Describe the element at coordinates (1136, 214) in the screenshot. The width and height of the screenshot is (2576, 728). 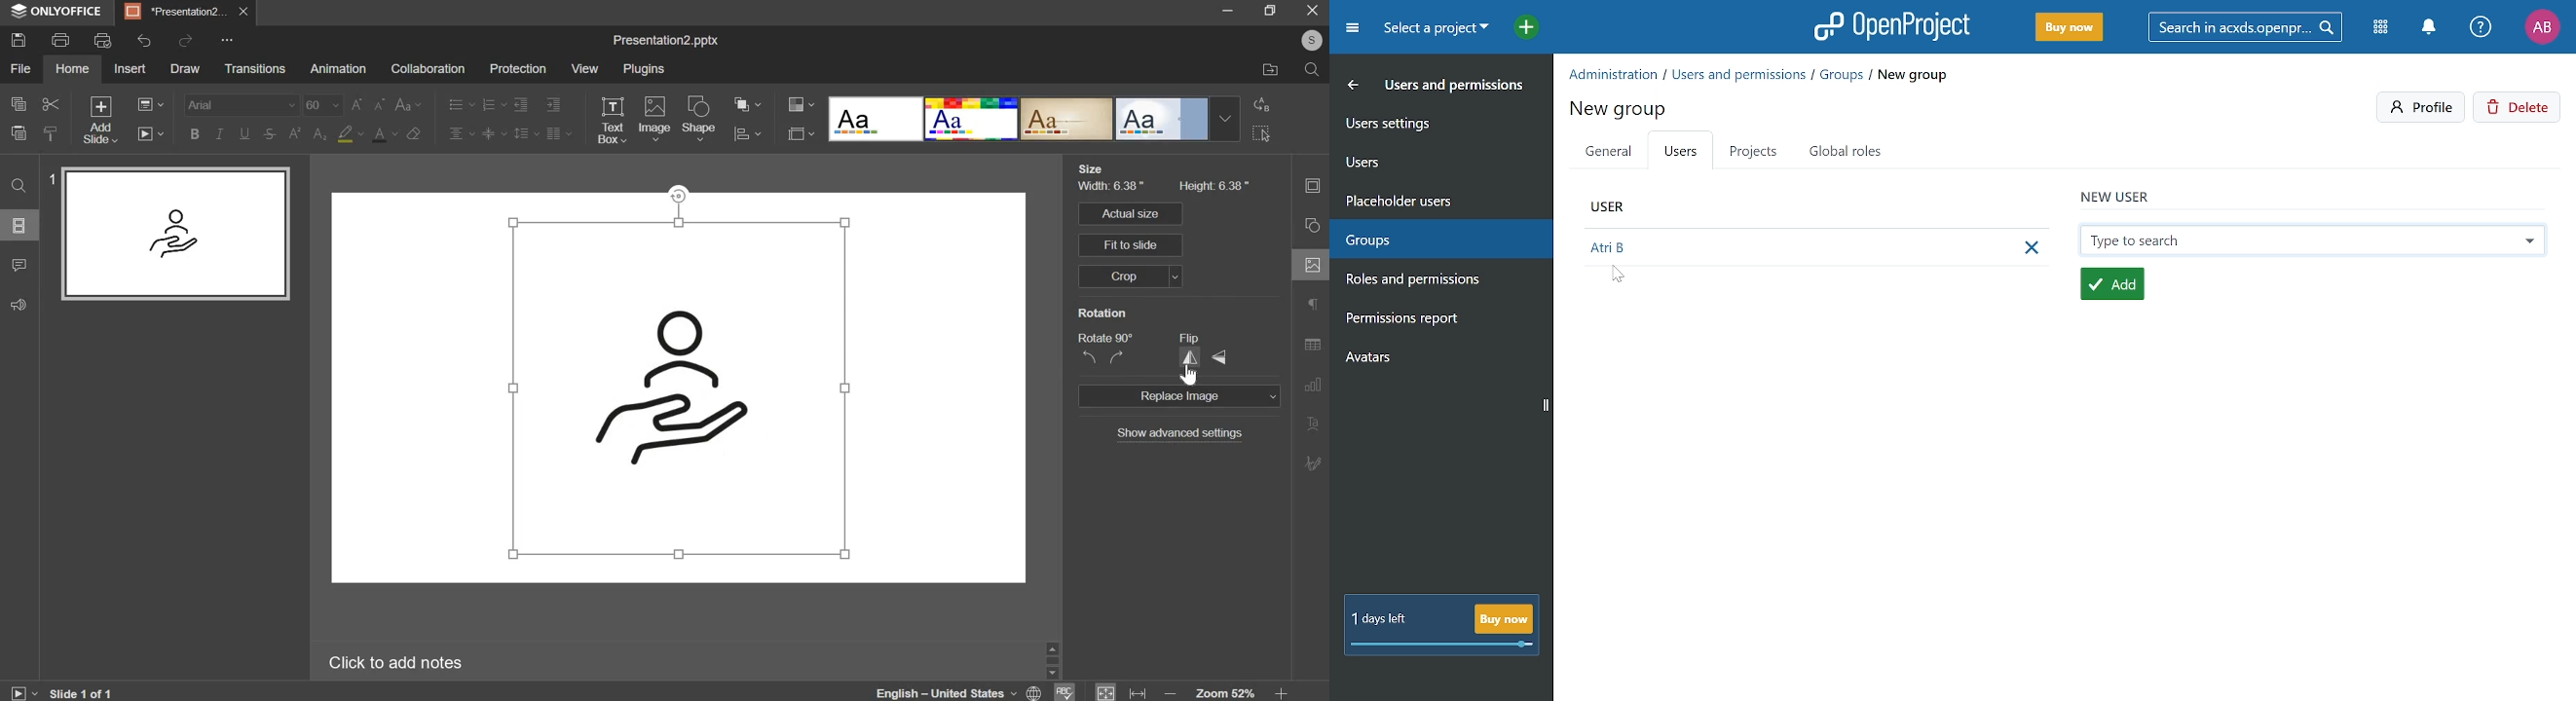
I see `actual size` at that location.